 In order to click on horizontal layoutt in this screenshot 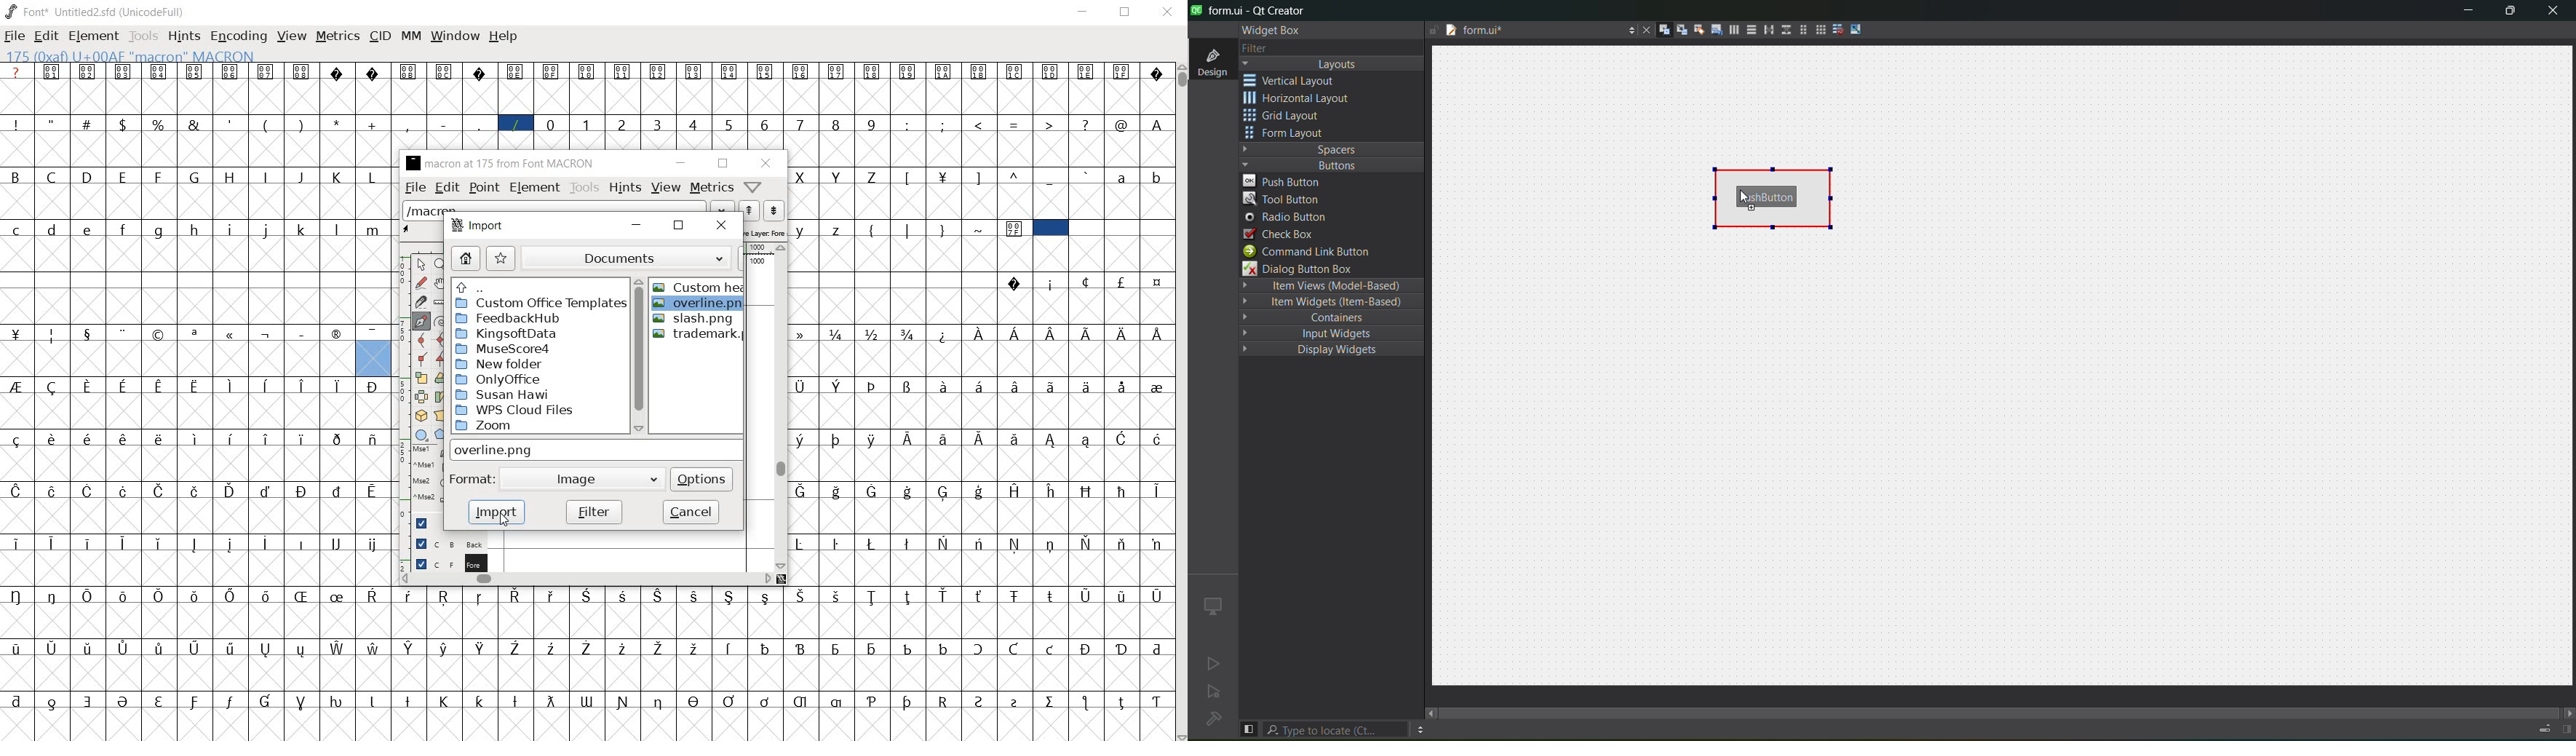, I will do `click(1734, 32)`.